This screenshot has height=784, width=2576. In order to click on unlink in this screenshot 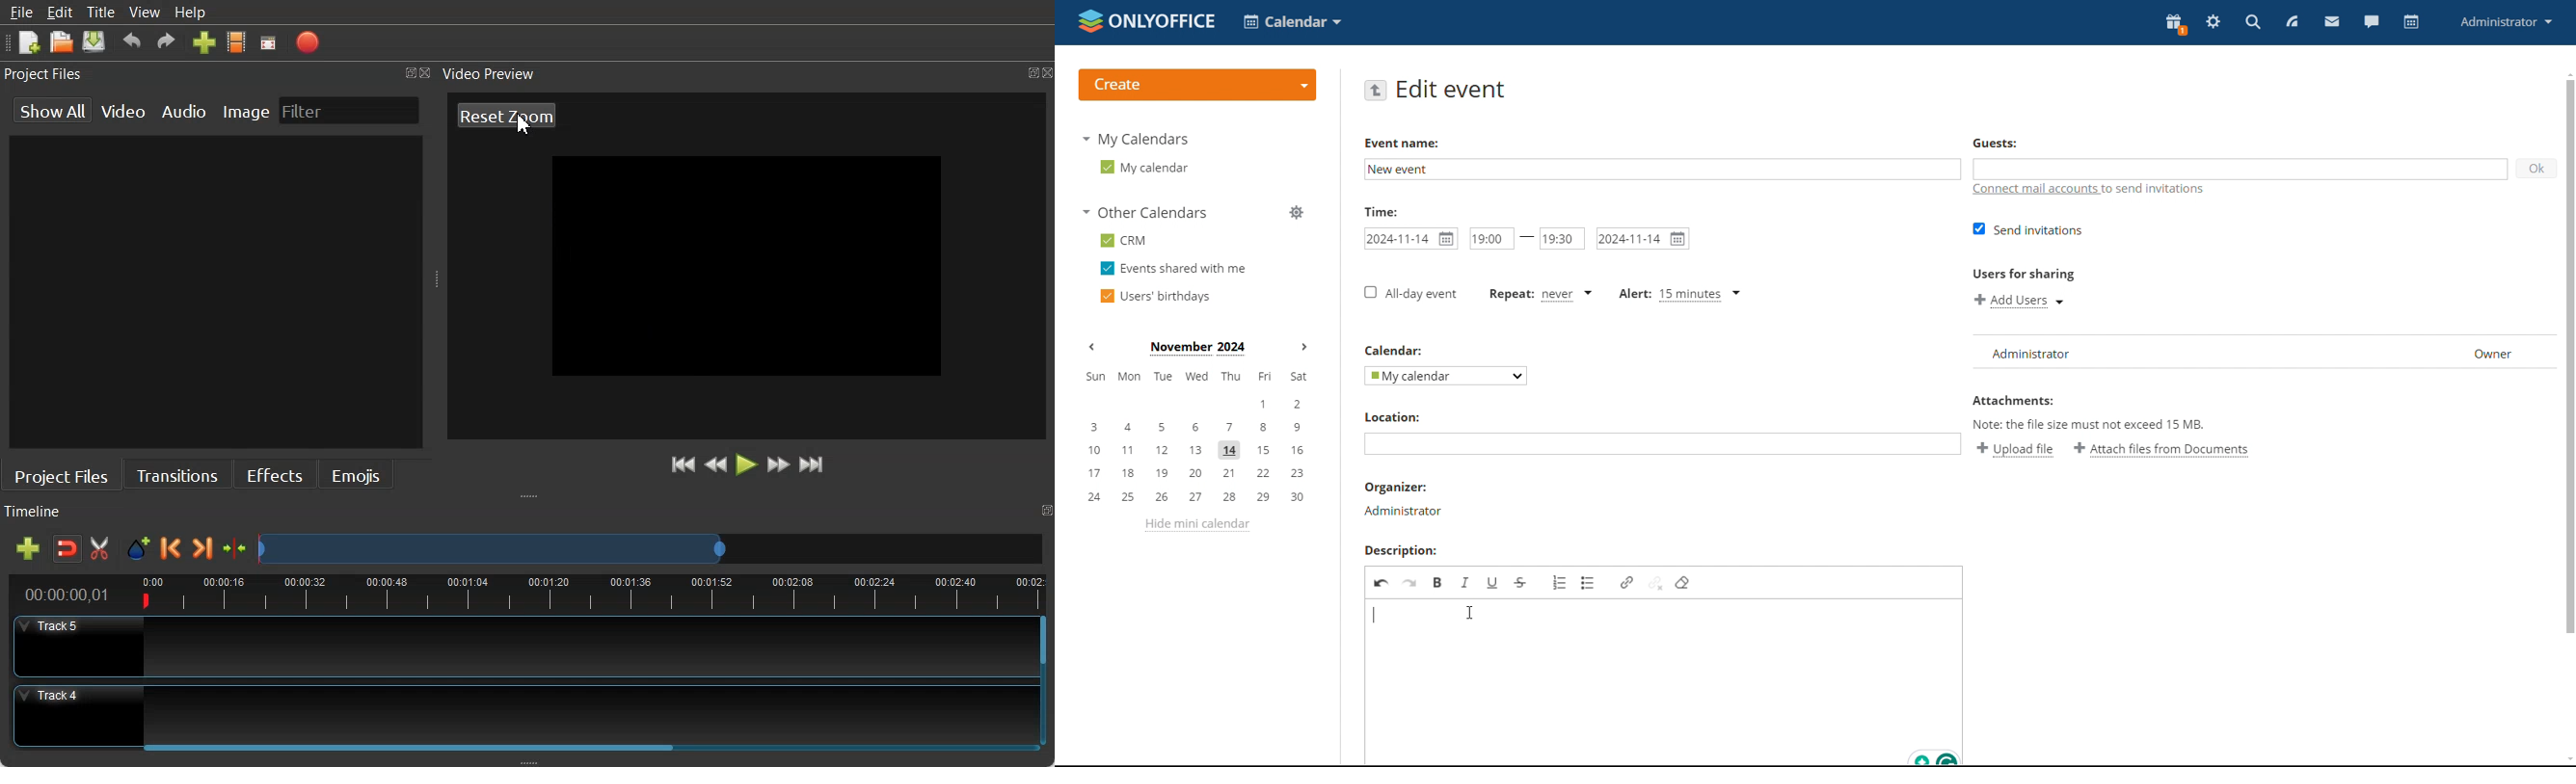, I will do `click(1656, 582)`.